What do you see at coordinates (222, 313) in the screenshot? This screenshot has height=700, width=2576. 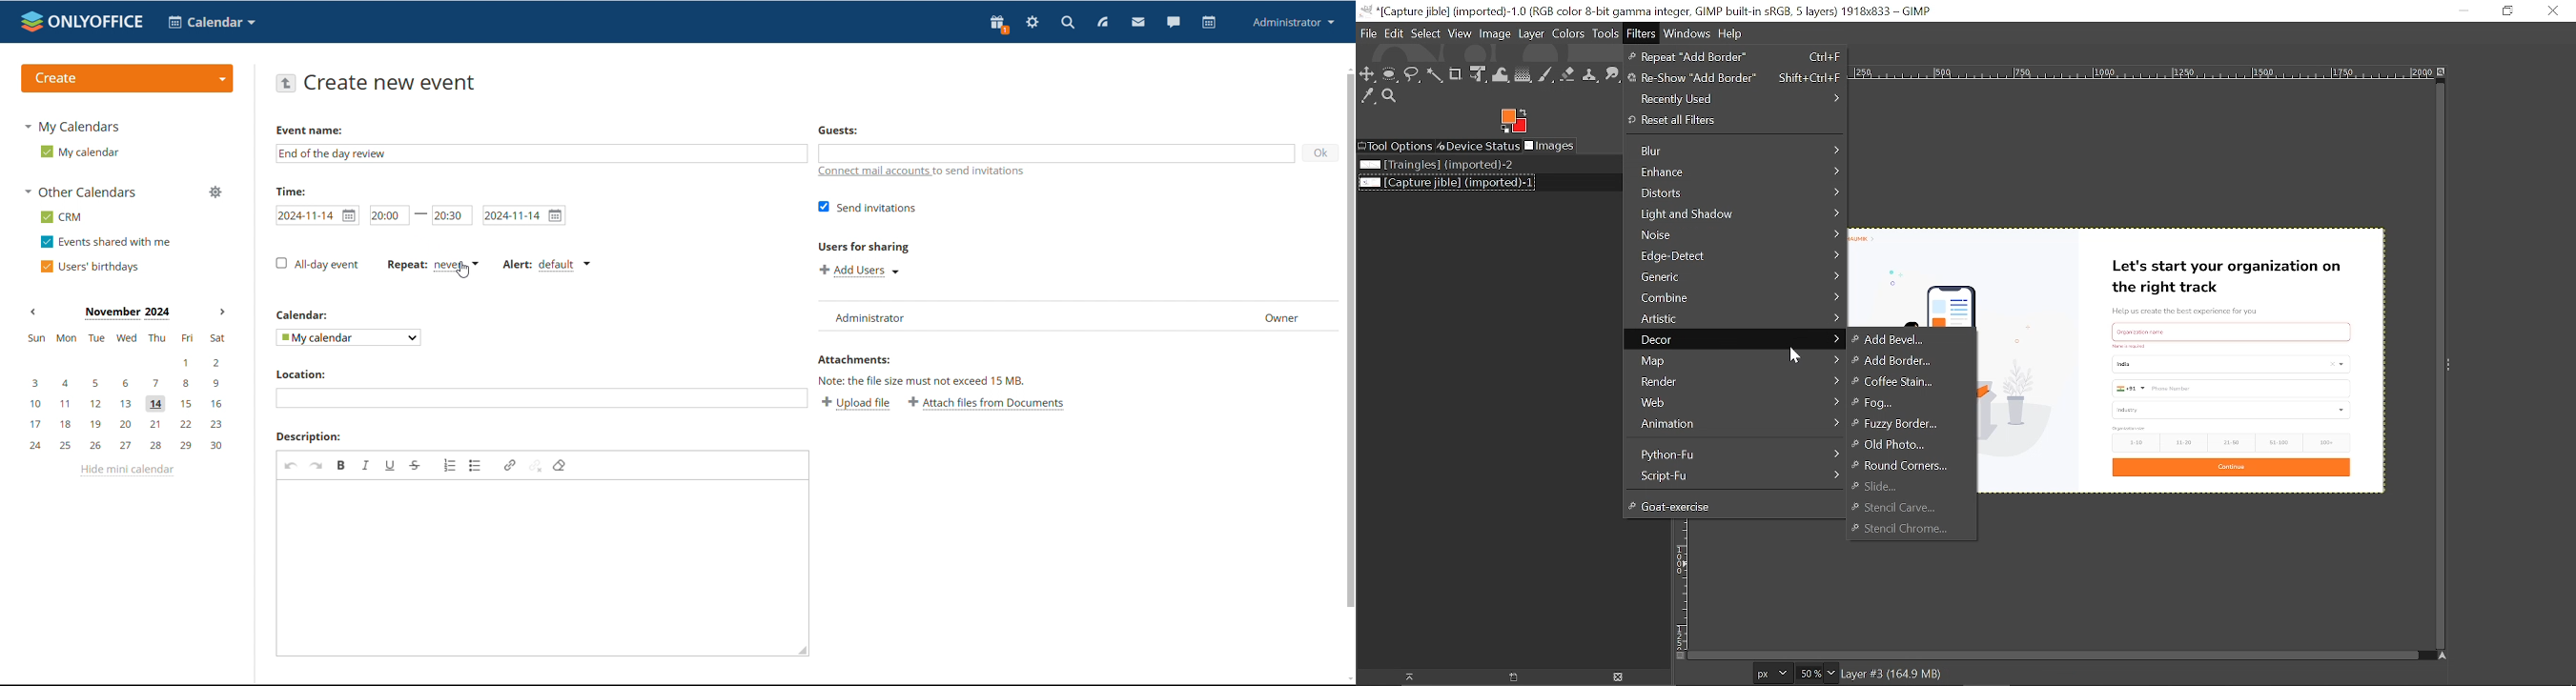 I see `next month` at bounding box center [222, 313].